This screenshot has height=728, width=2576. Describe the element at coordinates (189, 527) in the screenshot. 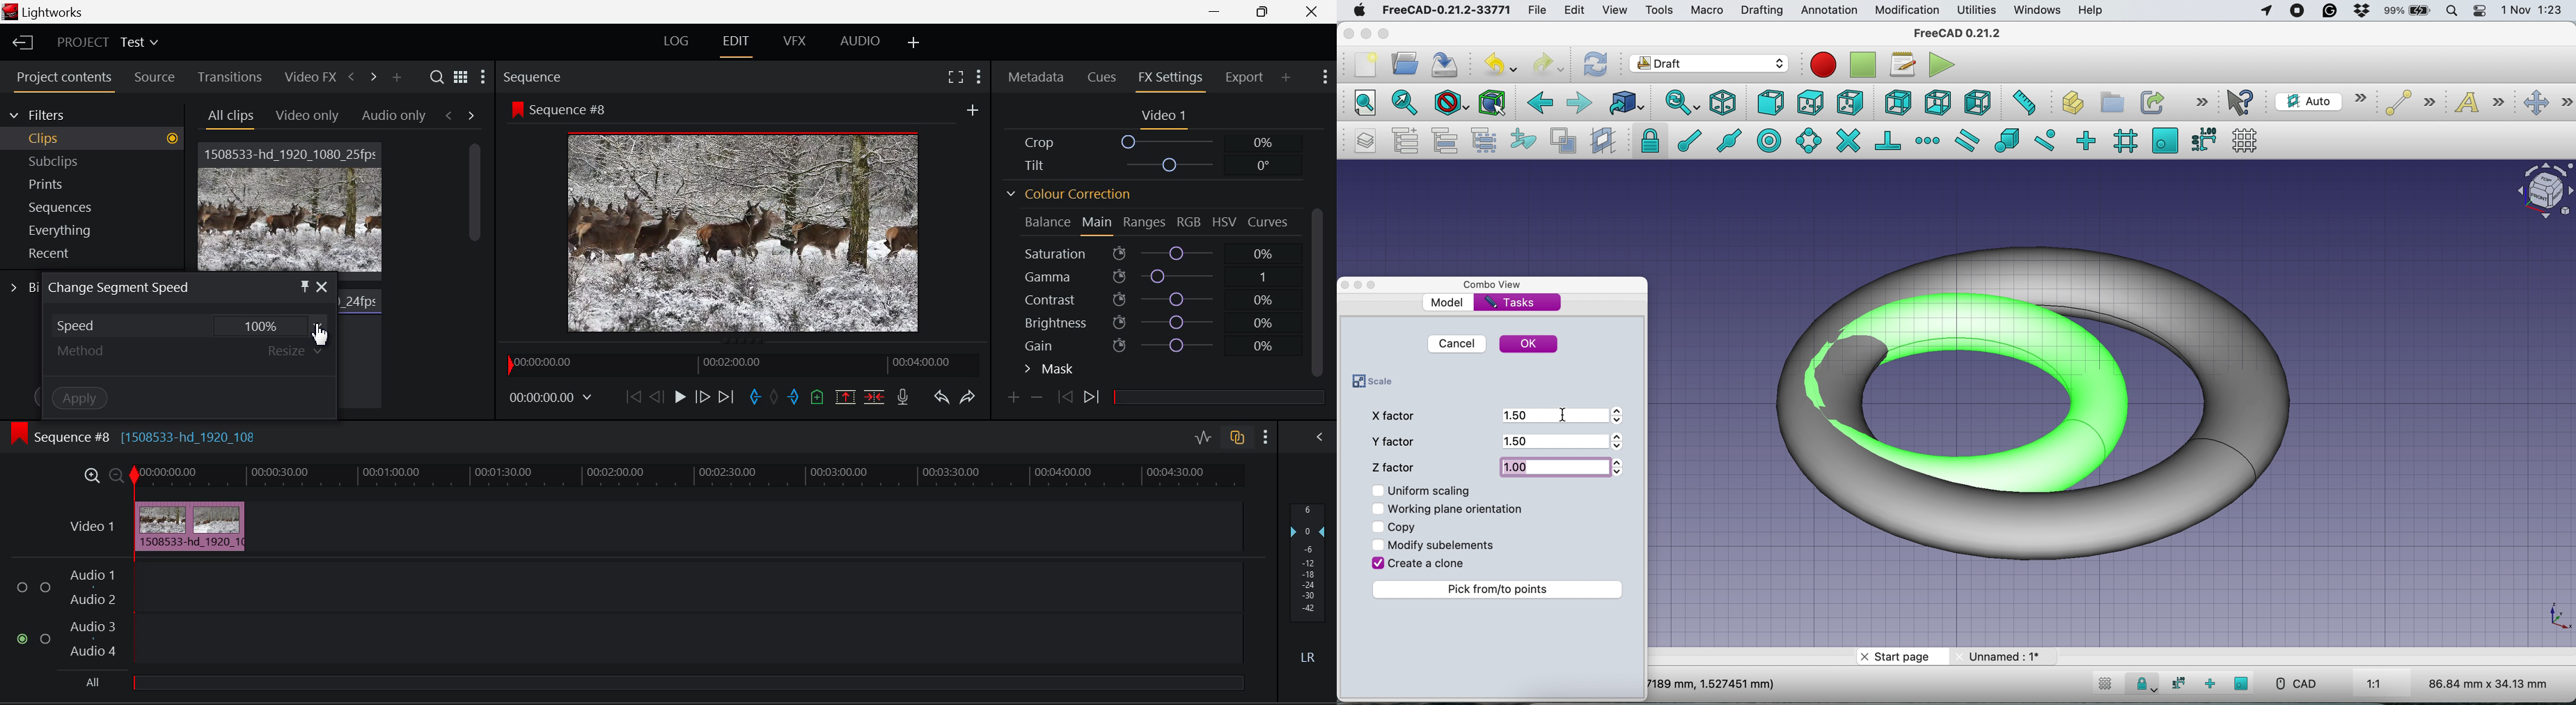

I see `Cursor on Clip in Timeline` at that location.